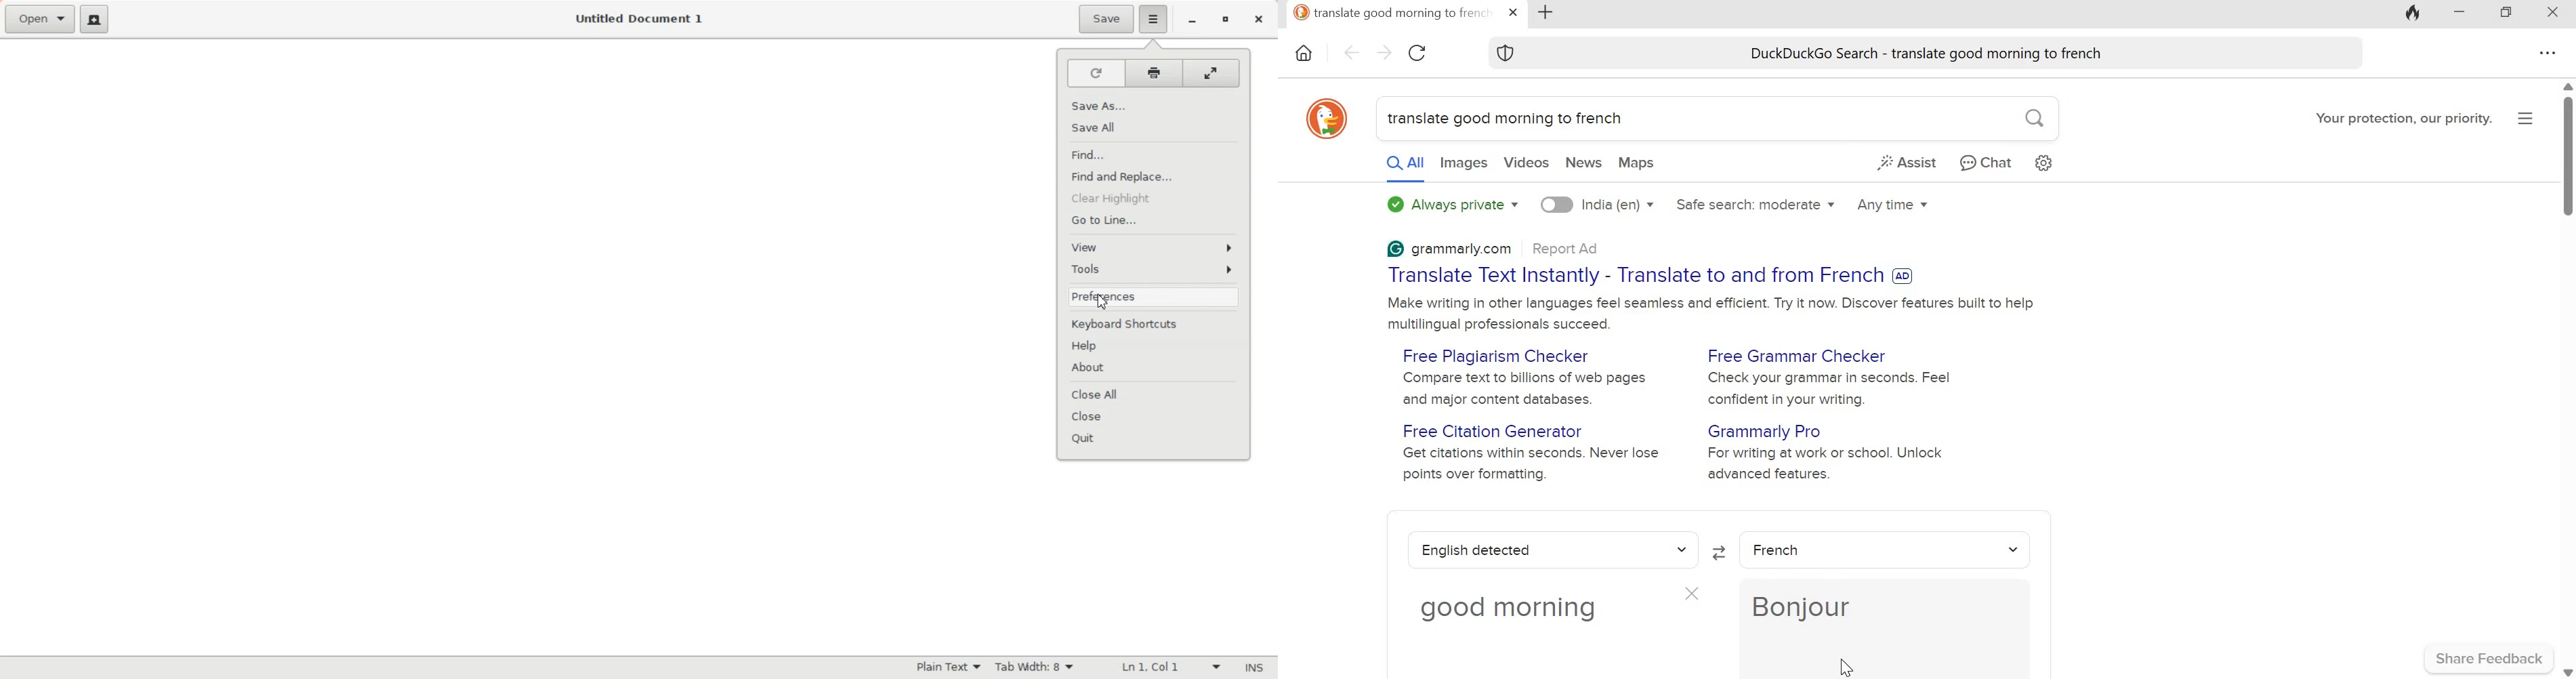  I want to click on Cursor, so click(1102, 301).